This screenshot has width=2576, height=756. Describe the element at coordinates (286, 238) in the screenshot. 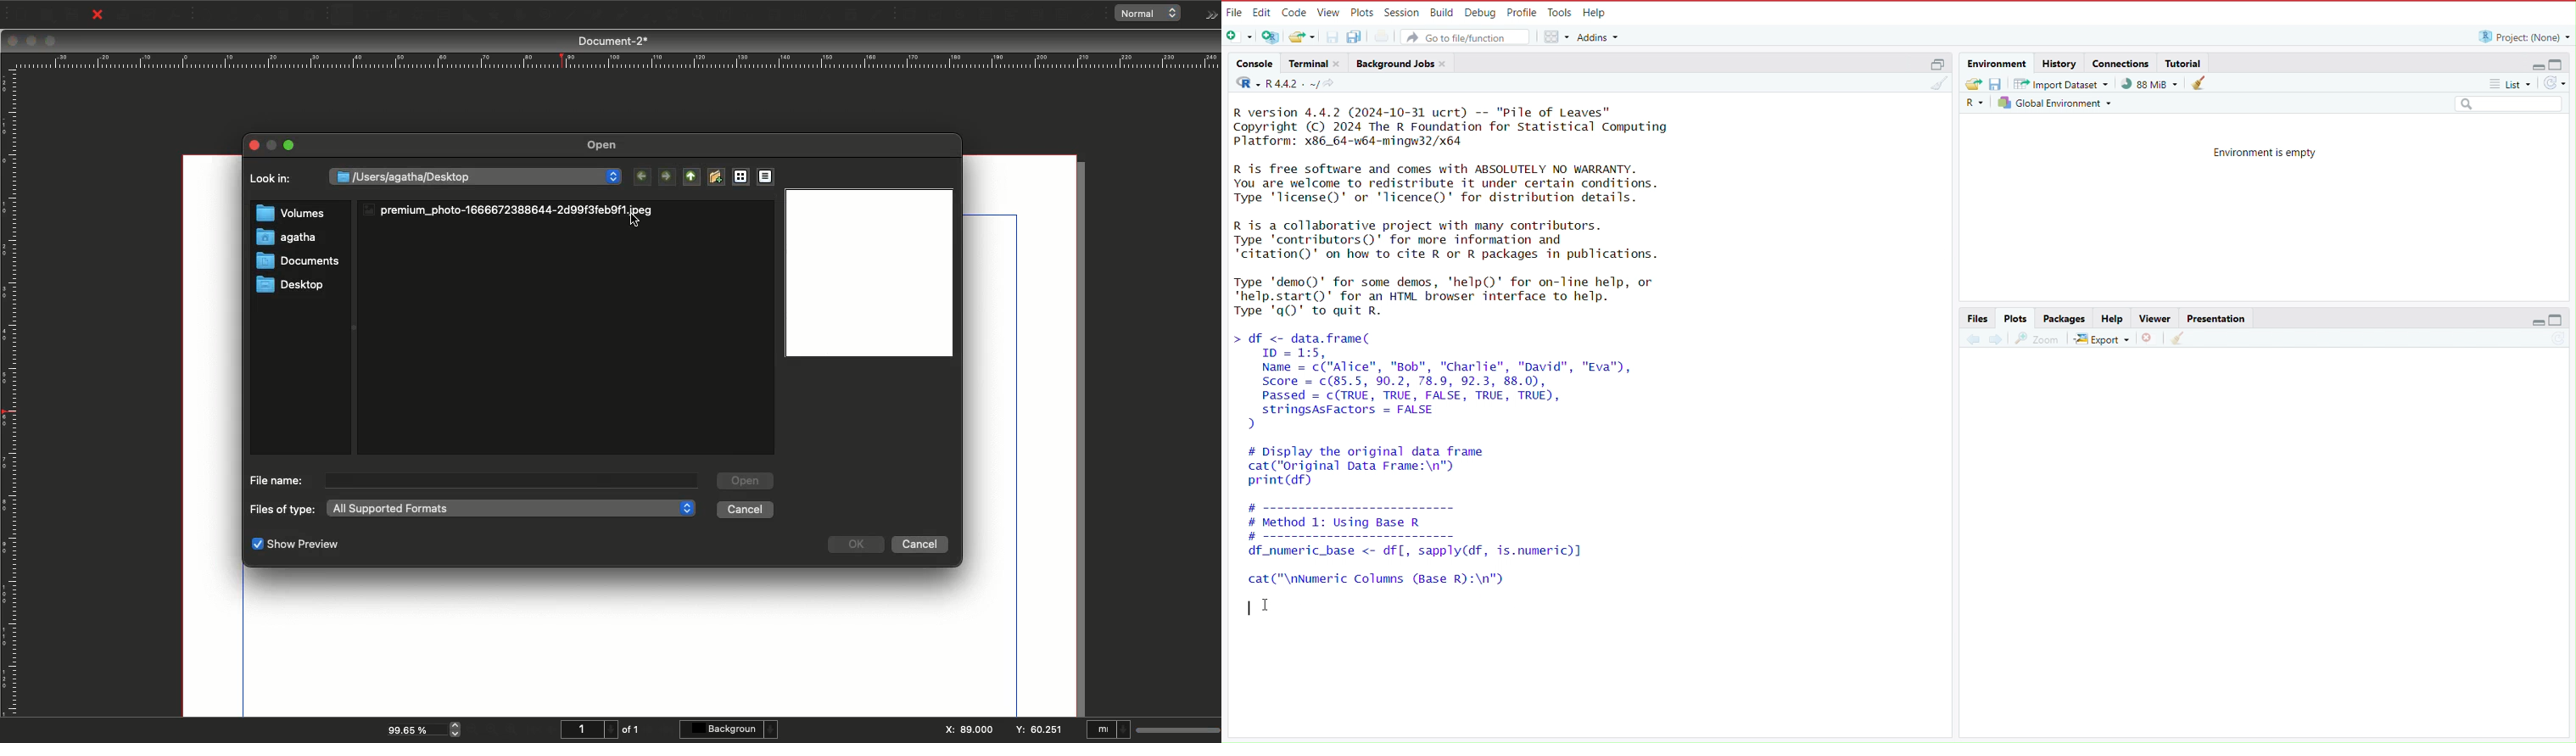

I see `Agatha` at that location.